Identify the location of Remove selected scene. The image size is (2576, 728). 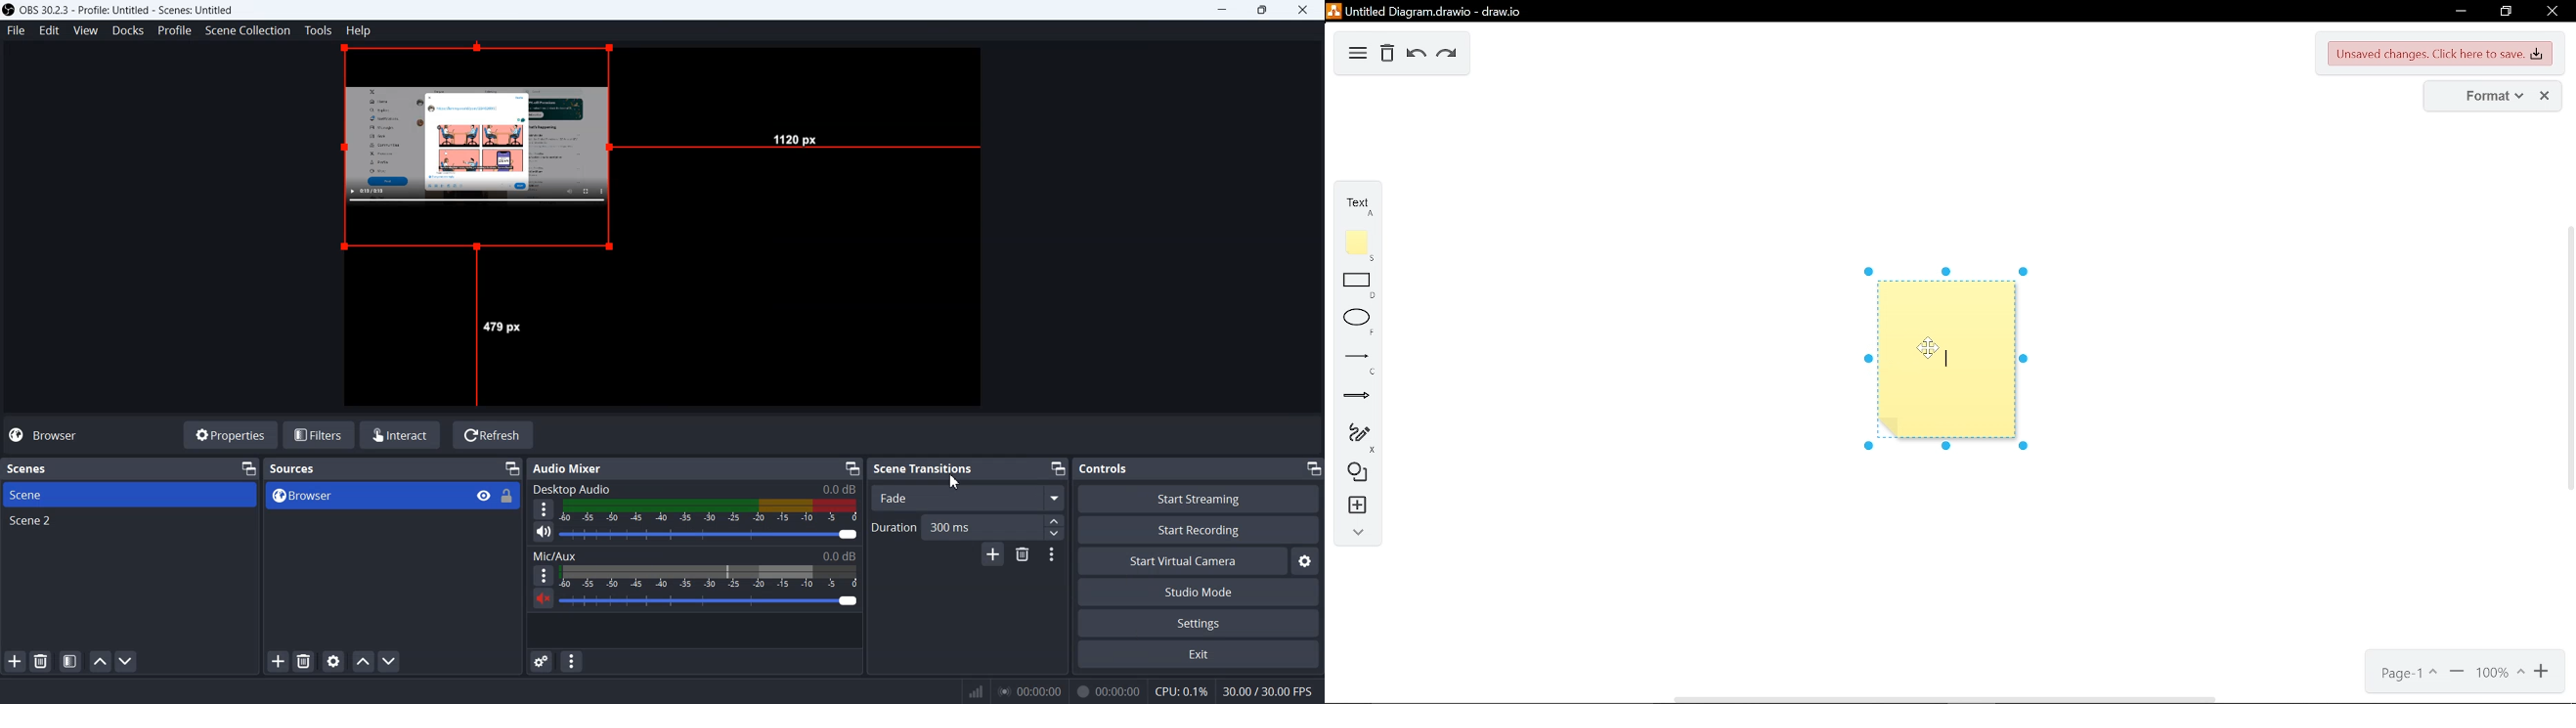
(41, 663).